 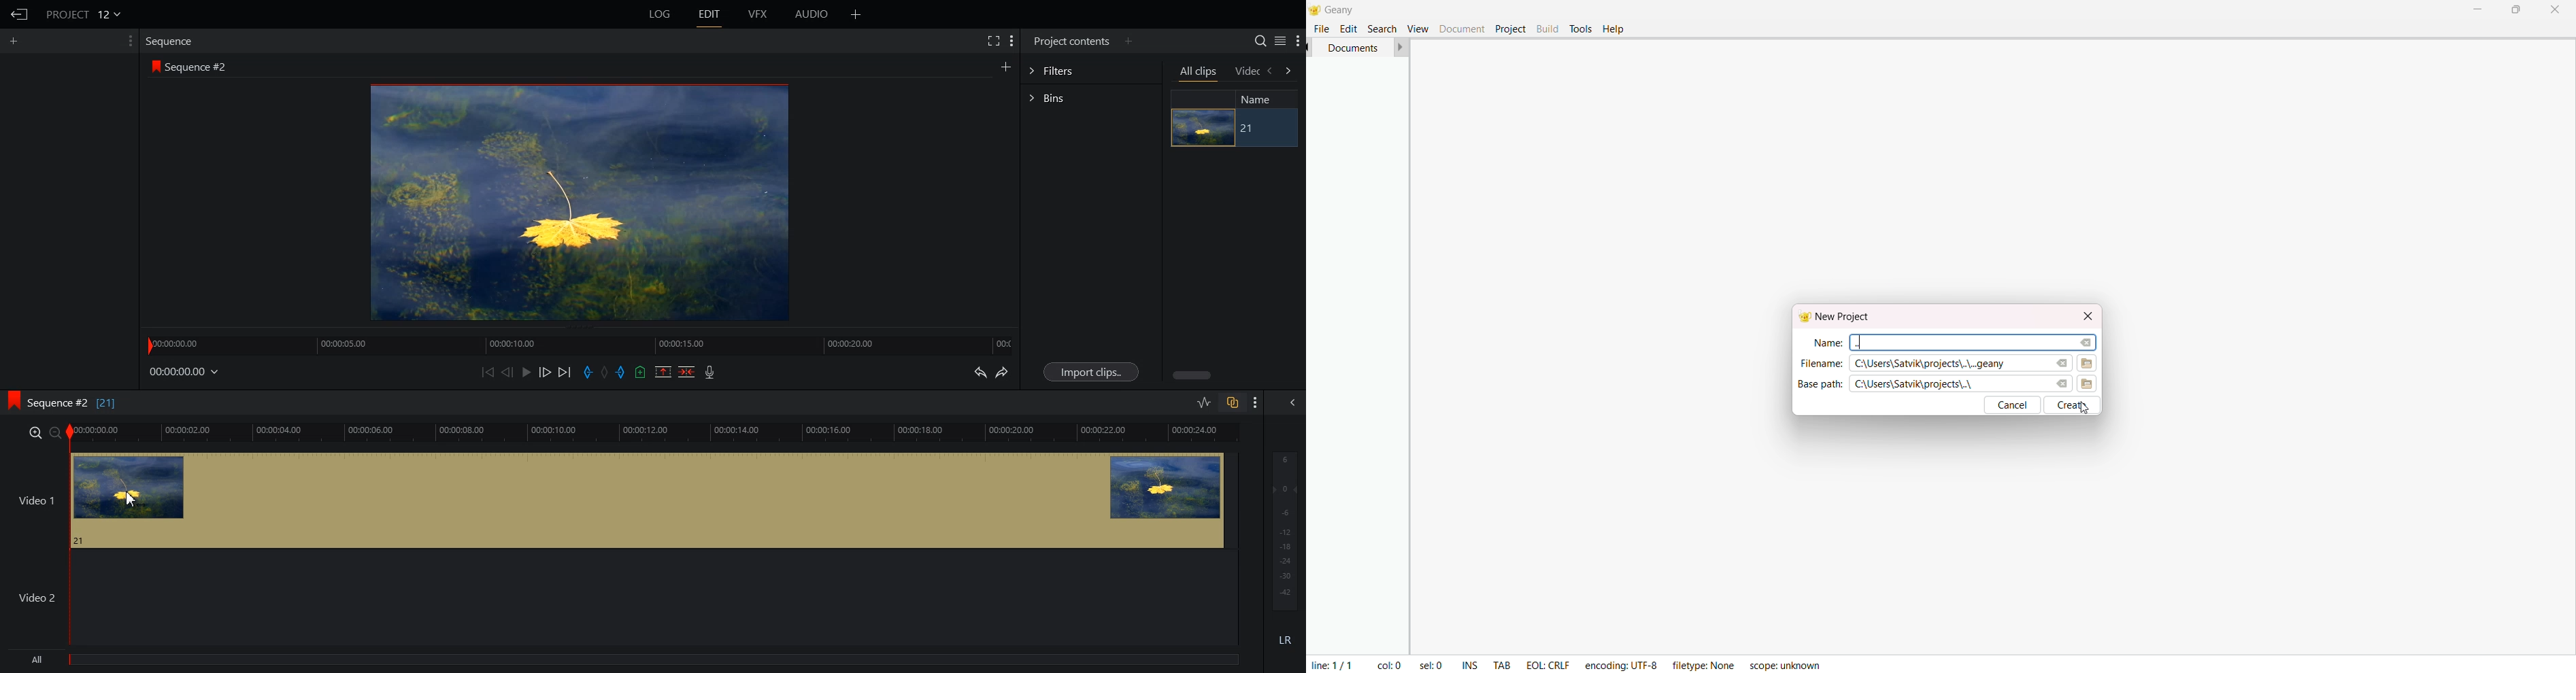 What do you see at coordinates (1510, 28) in the screenshot?
I see `project` at bounding box center [1510, 28].